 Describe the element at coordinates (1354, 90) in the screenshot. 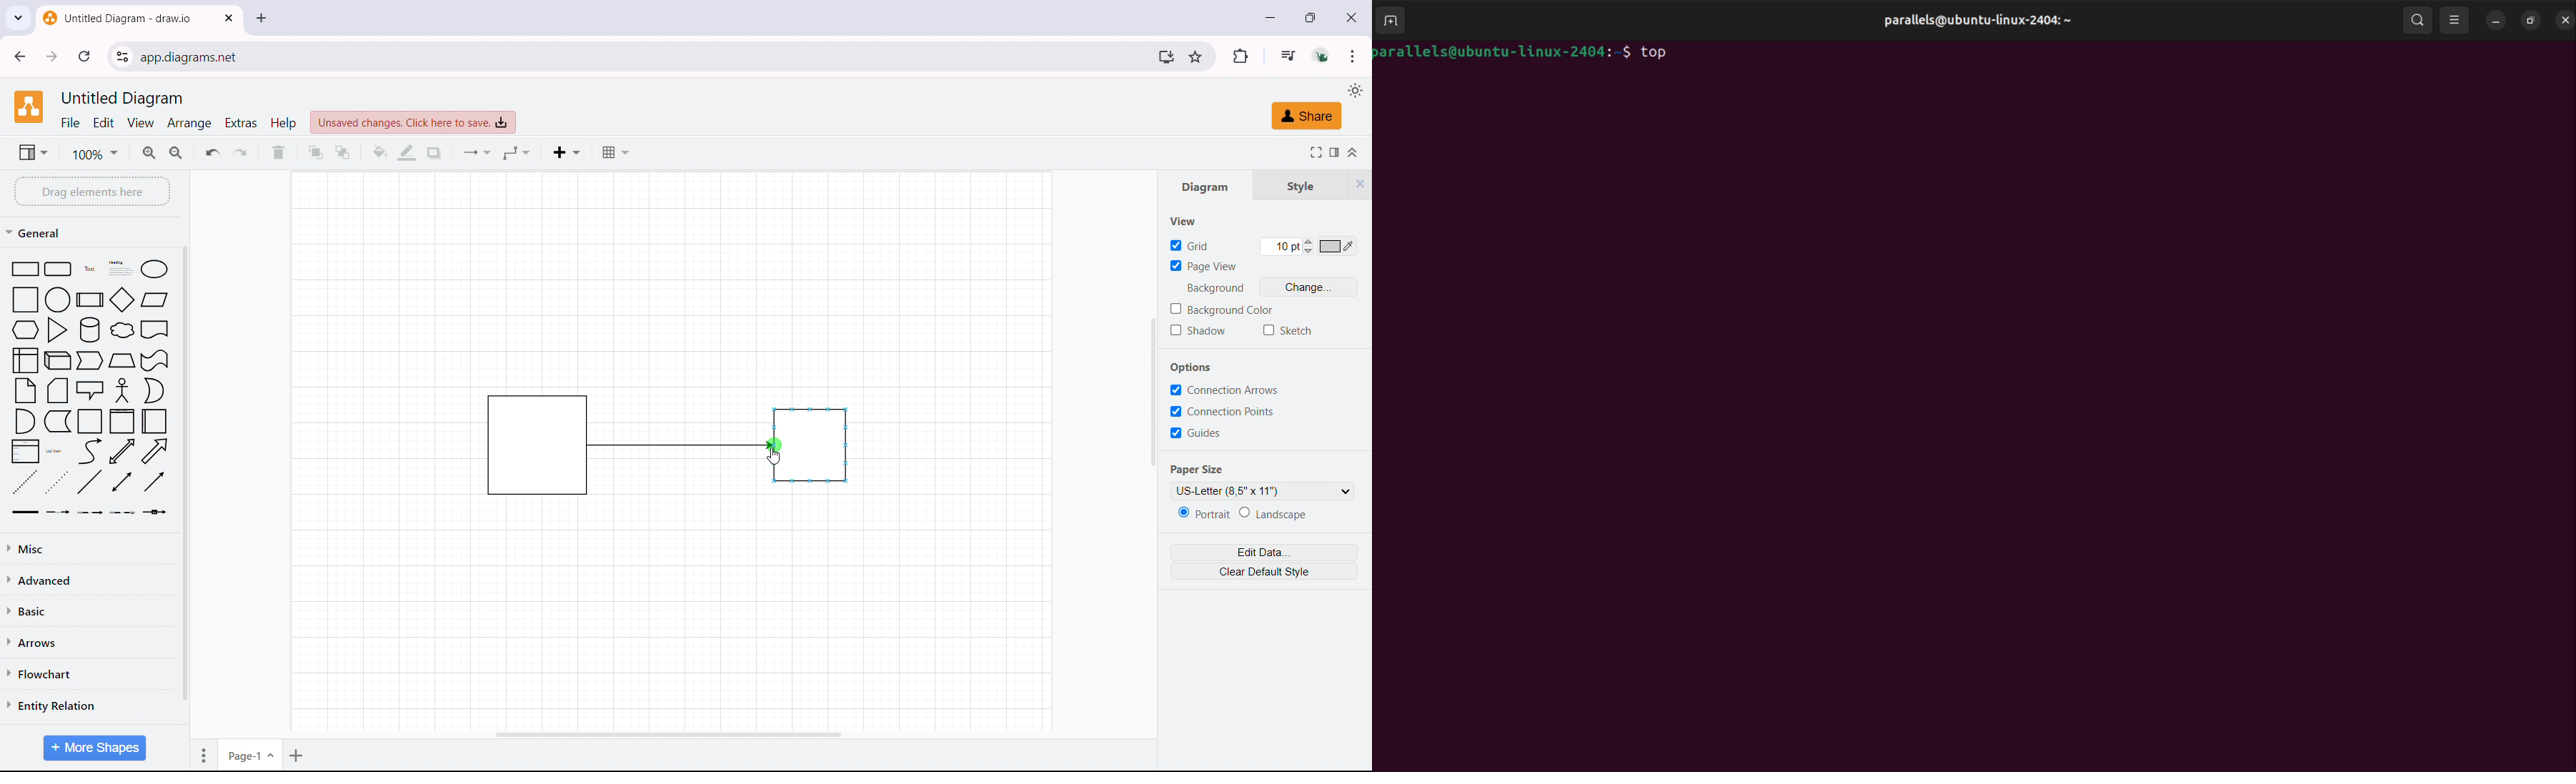

I see `select theme` at that location.